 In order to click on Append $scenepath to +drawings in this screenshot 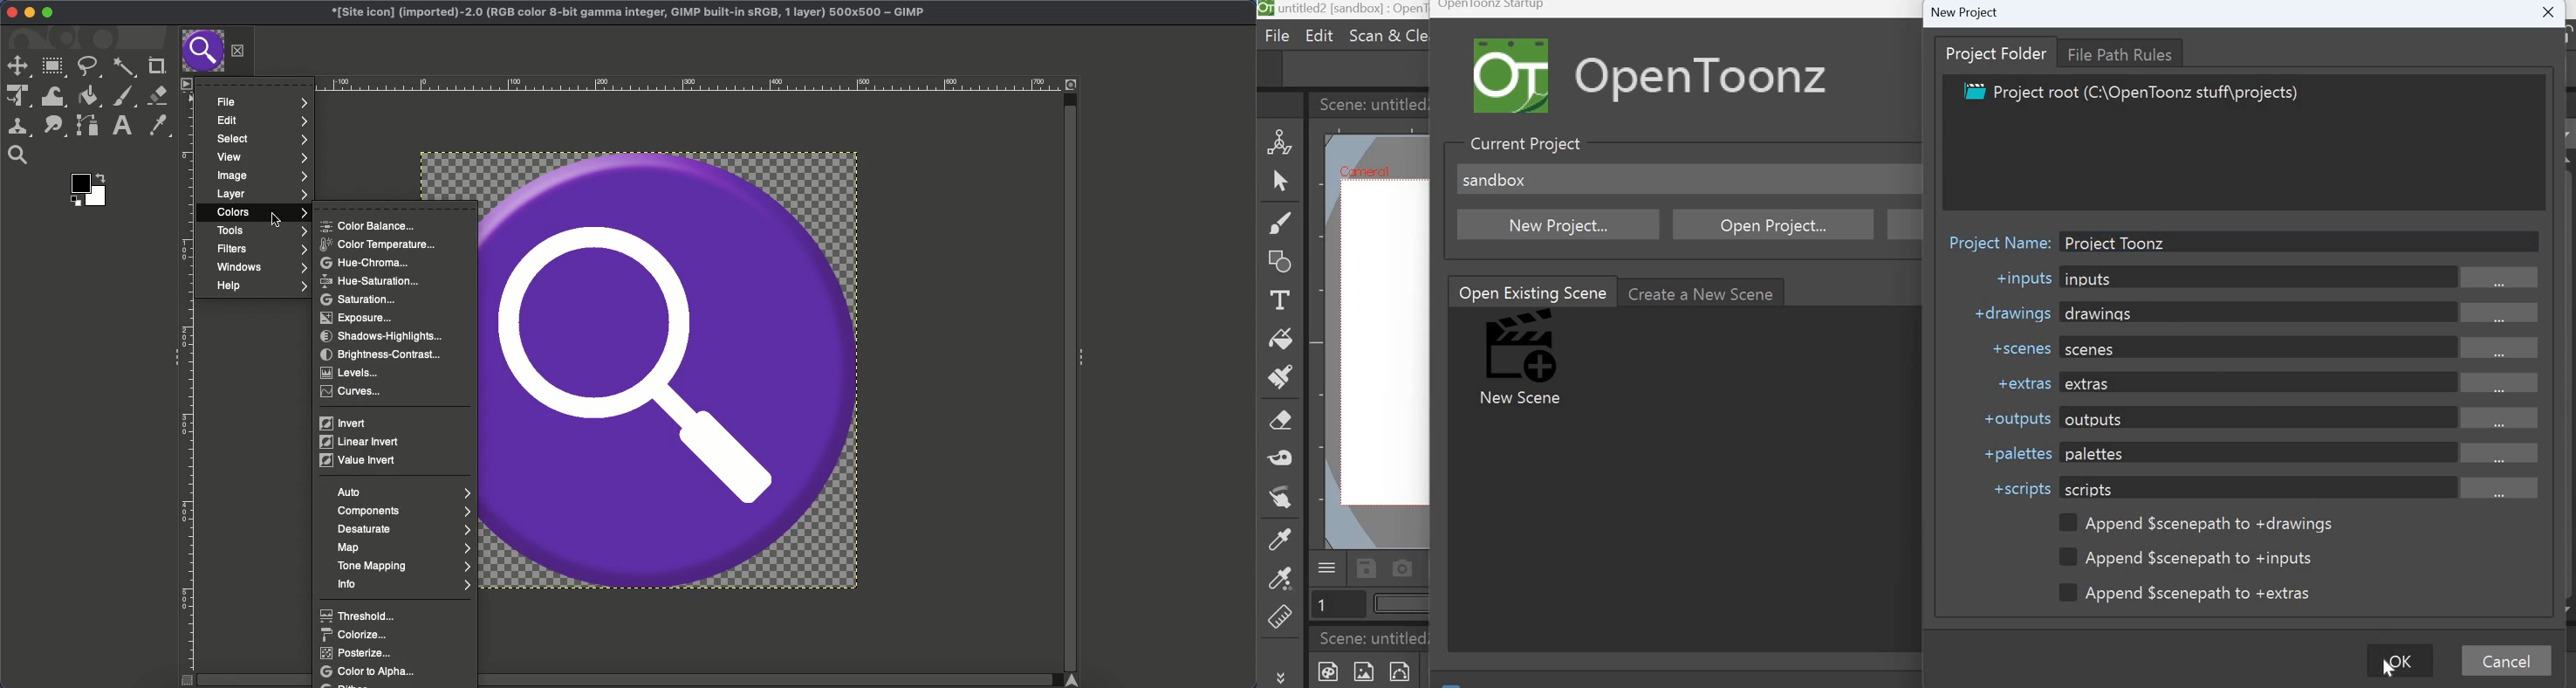, I will do `click(2197, 524)`.